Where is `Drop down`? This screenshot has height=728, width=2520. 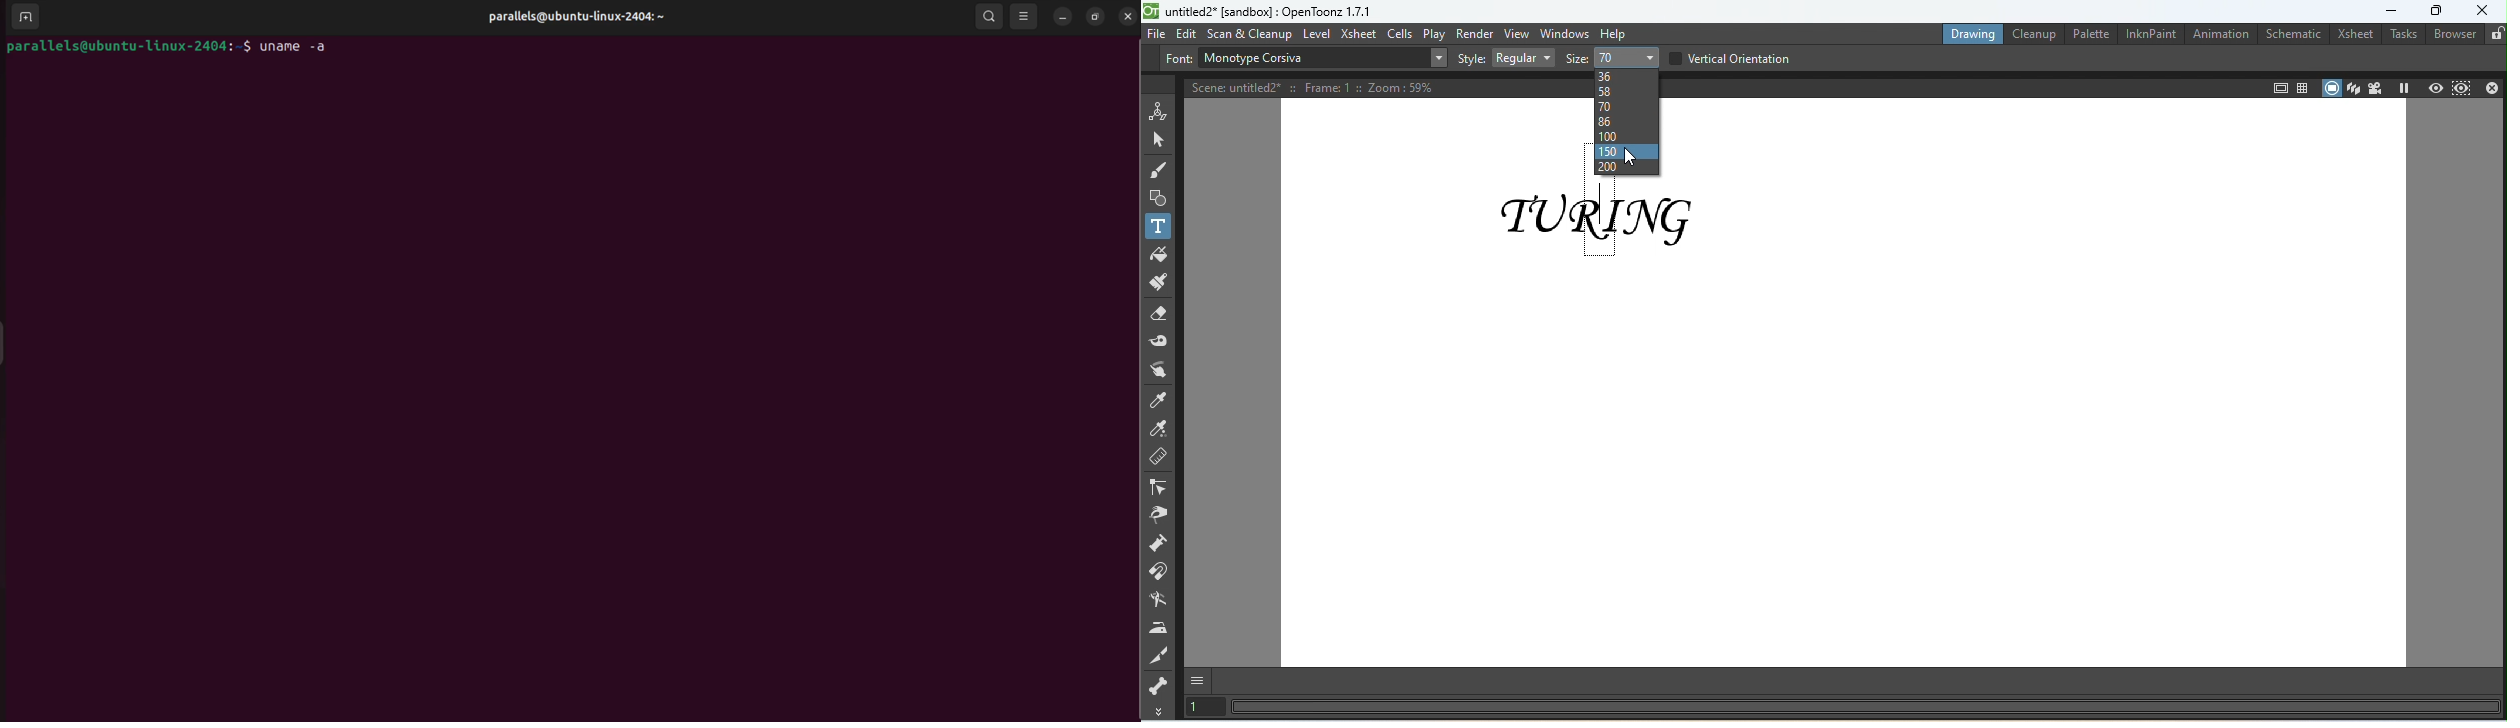 Drop down is located at coordinates (1627, 56).